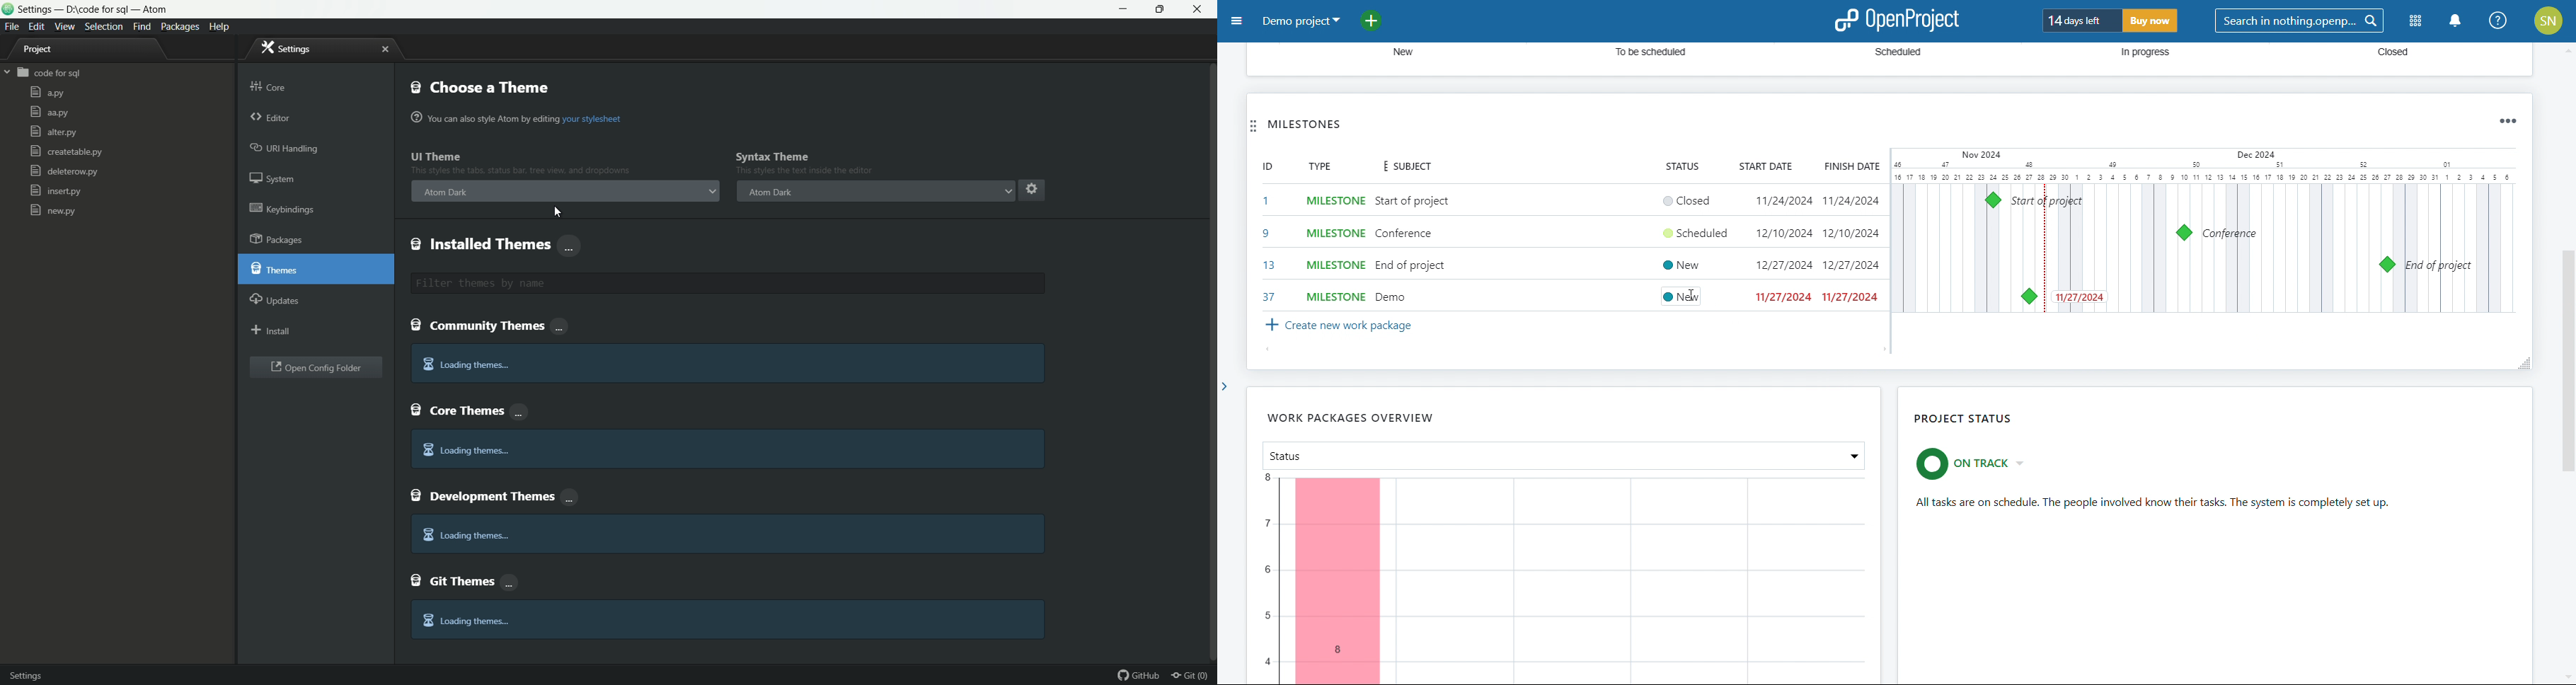  What do you see at coordinates (497, 245) in the screenshot?
I see `installed themes` at bounding box center [497, 245].